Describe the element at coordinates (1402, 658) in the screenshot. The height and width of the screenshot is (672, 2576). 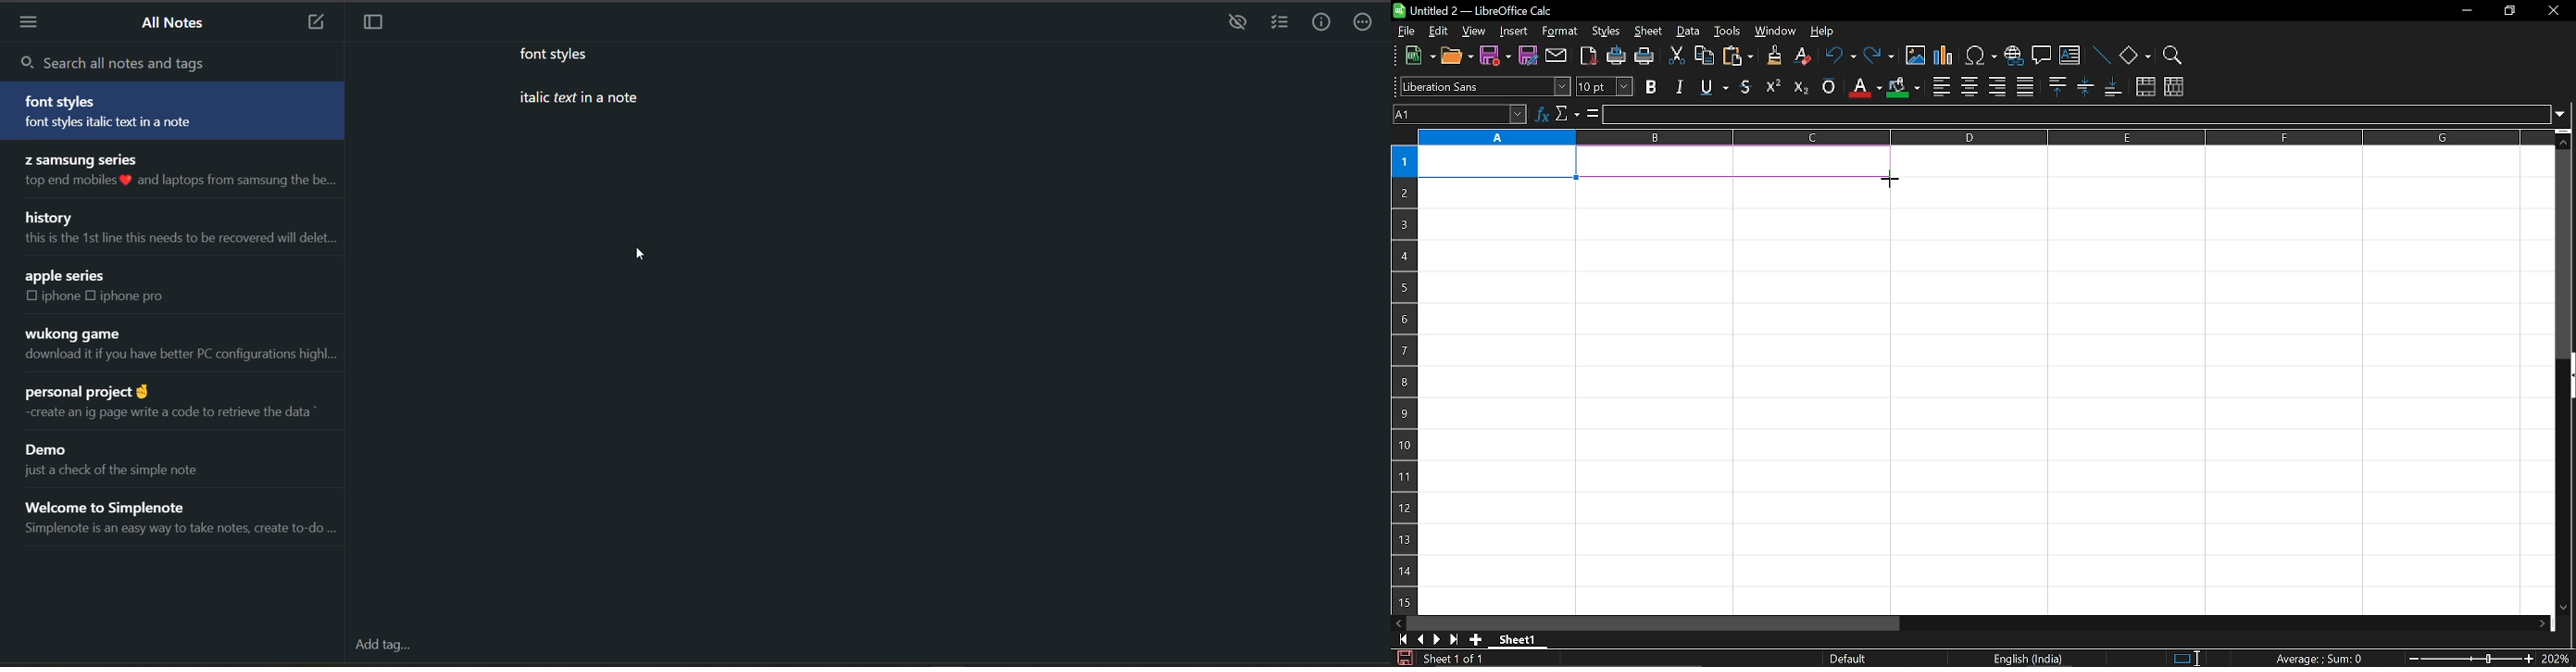
I see `save ` at that location.